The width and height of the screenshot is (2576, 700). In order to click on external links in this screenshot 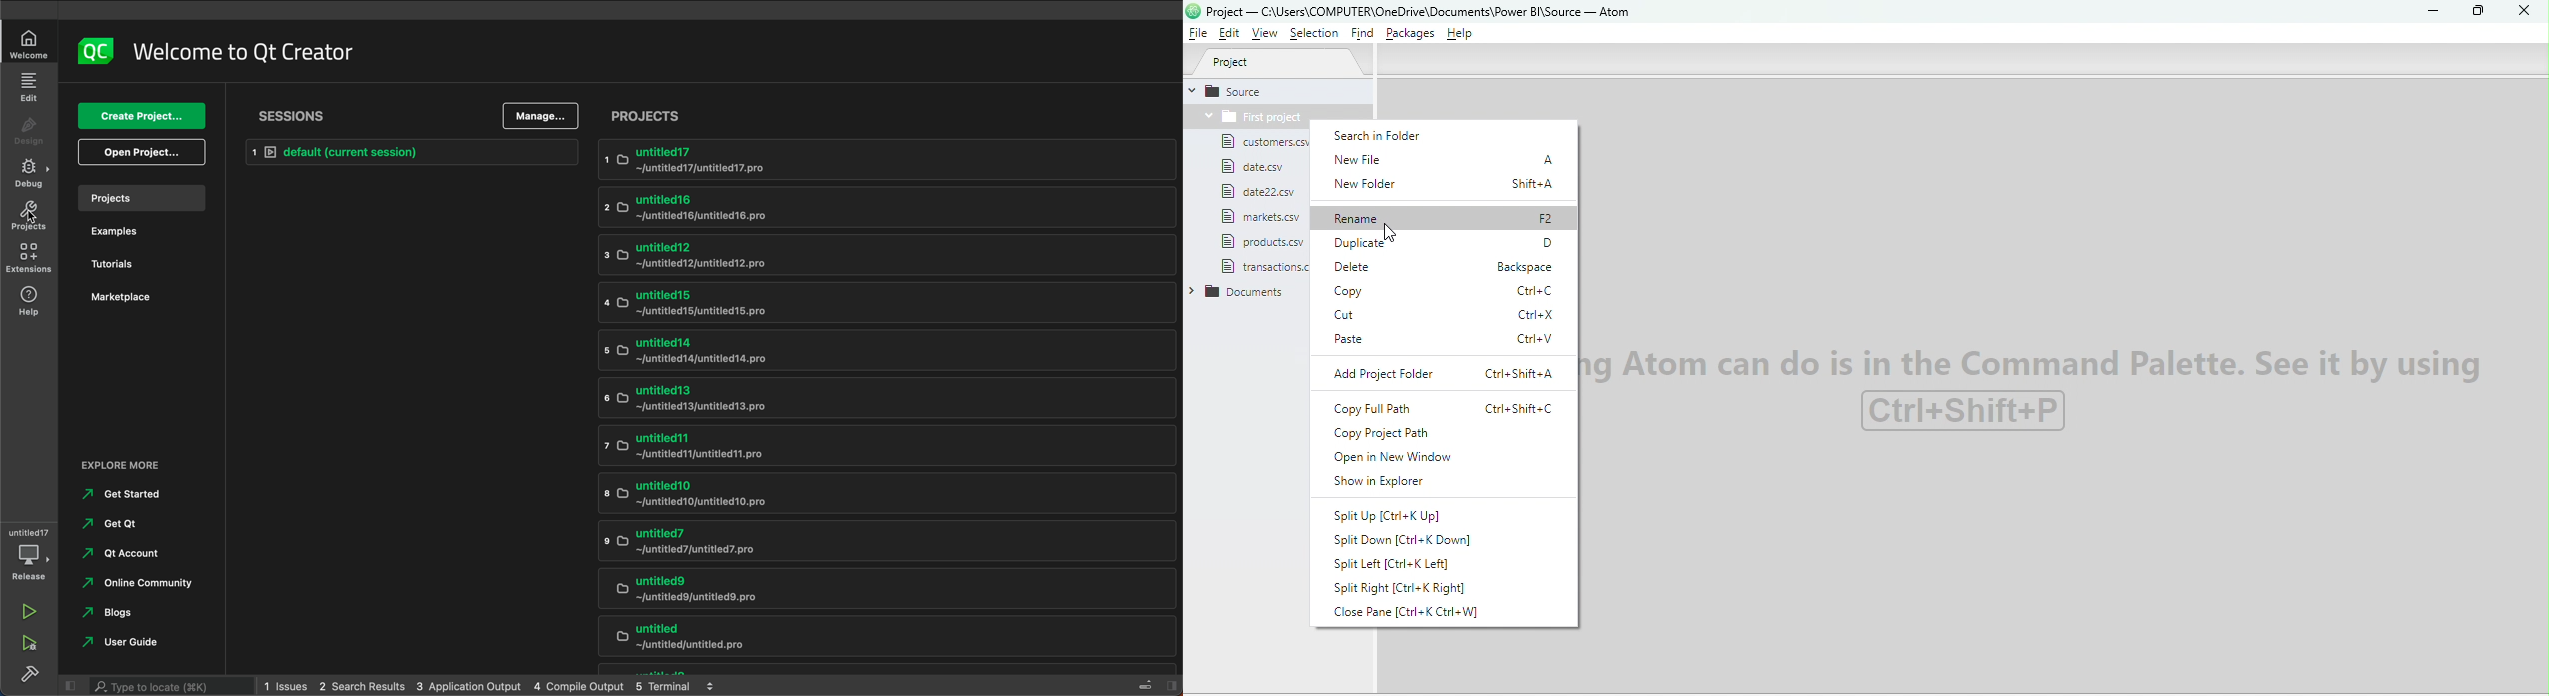, I will do `click(147, 463)`.